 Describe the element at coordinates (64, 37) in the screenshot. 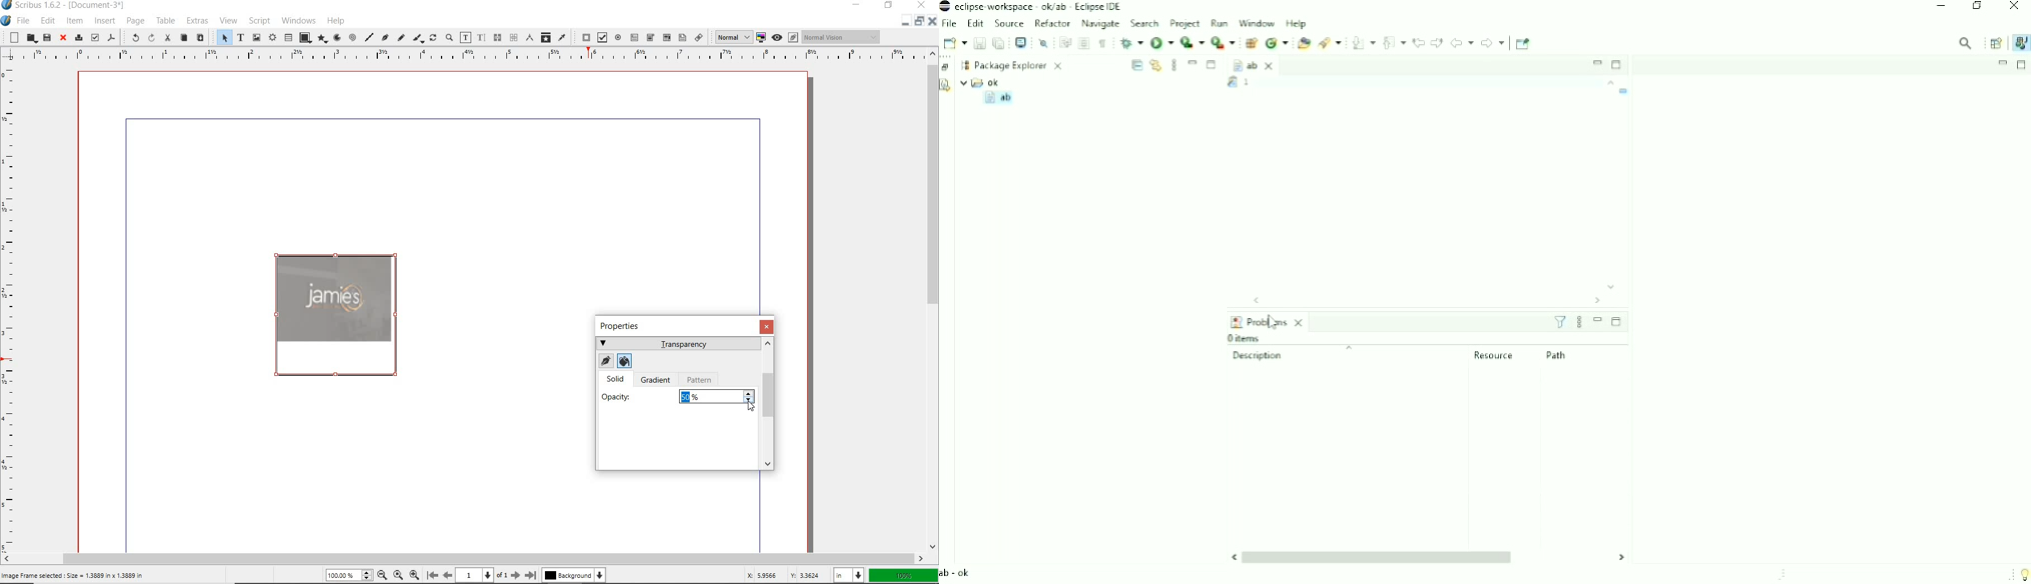

I see `close` at that location.